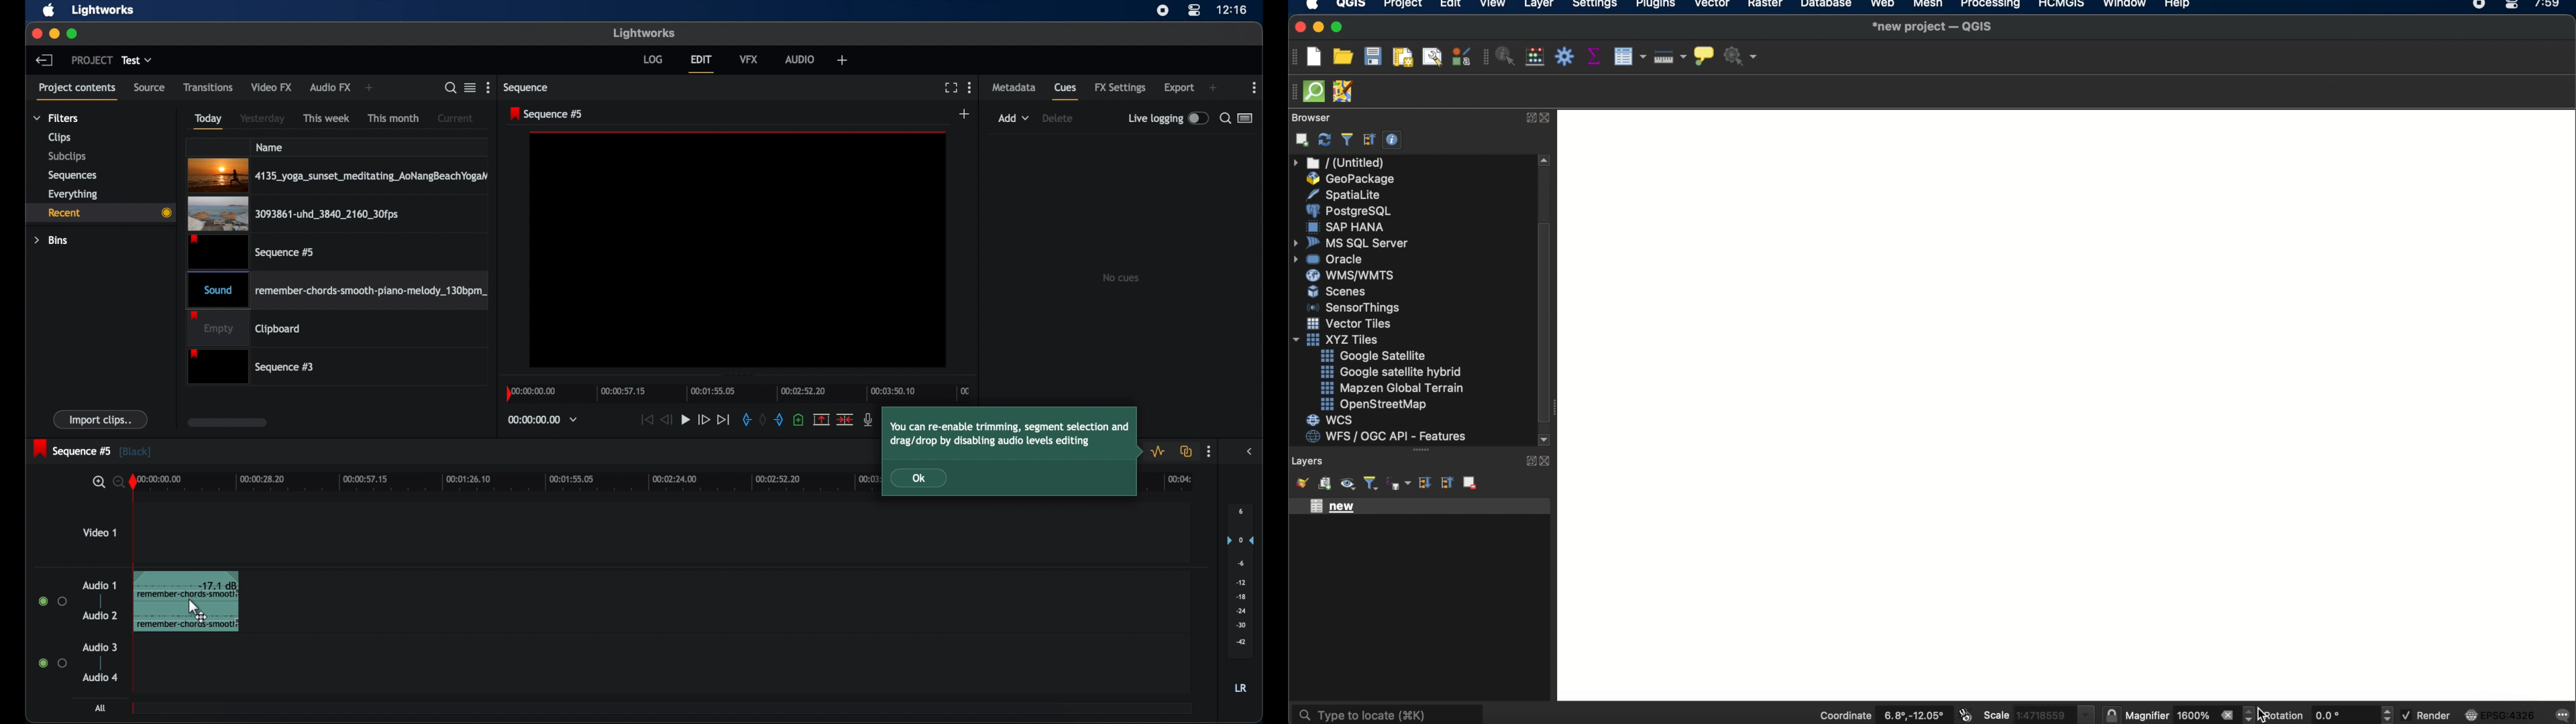 The image size is (2576, 728). Describe the element at coordinates (547, 113) in the screenshot. I see `sequence 5` at that location.